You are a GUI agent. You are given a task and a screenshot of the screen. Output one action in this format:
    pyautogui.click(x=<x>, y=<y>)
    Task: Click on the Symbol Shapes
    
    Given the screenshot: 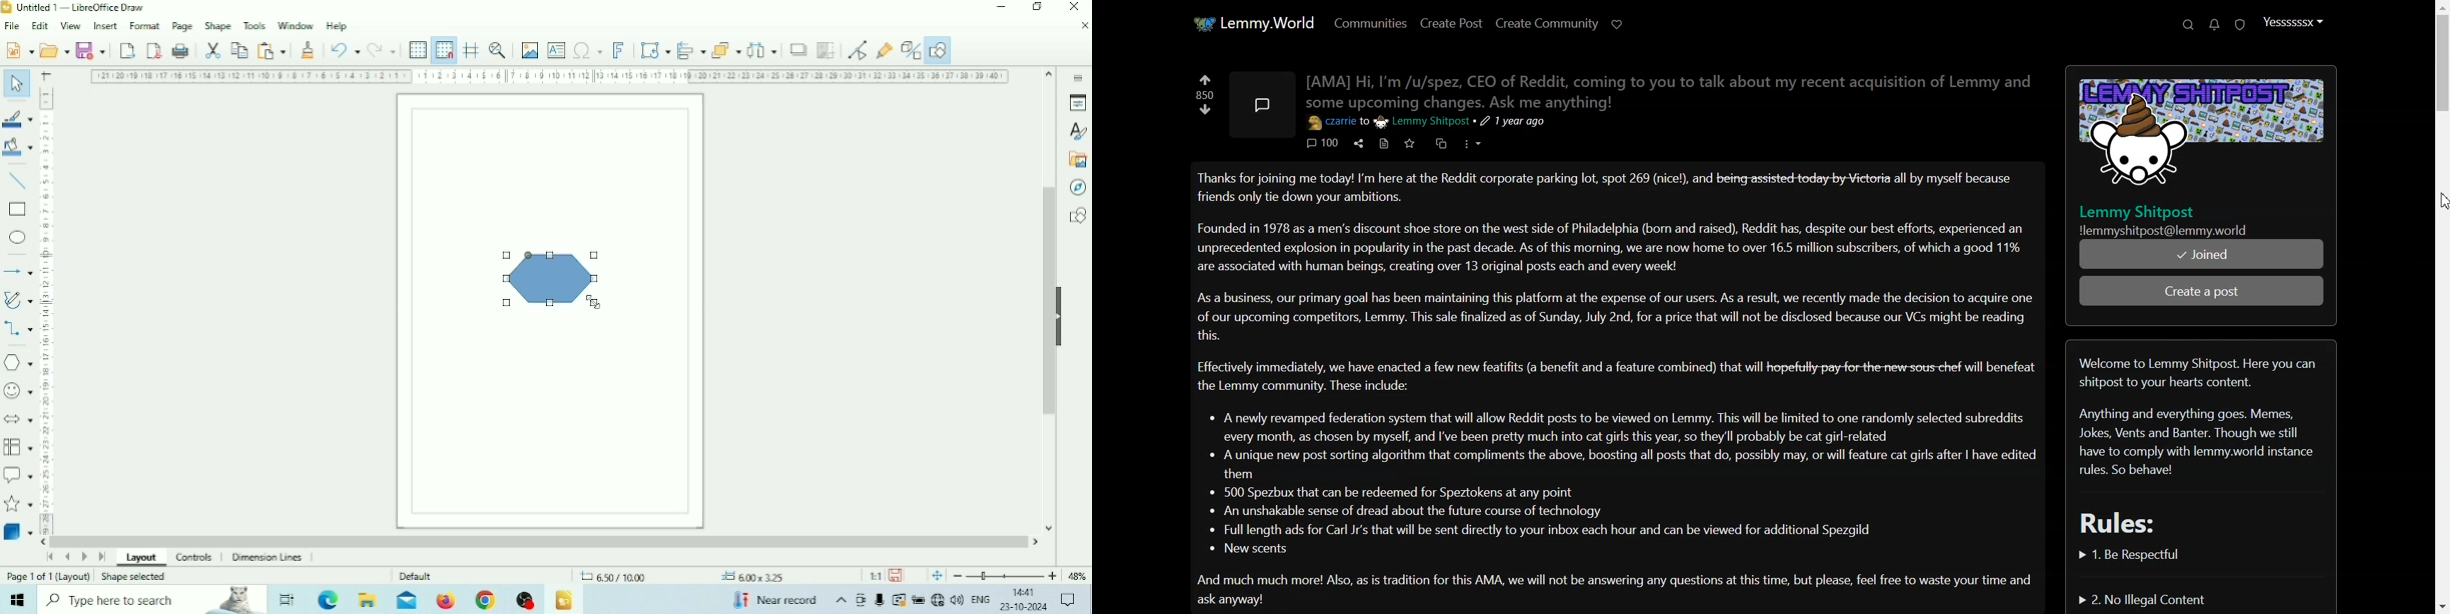 What is the action you would take?
    pyautogui.click(x=18, y=391)
    